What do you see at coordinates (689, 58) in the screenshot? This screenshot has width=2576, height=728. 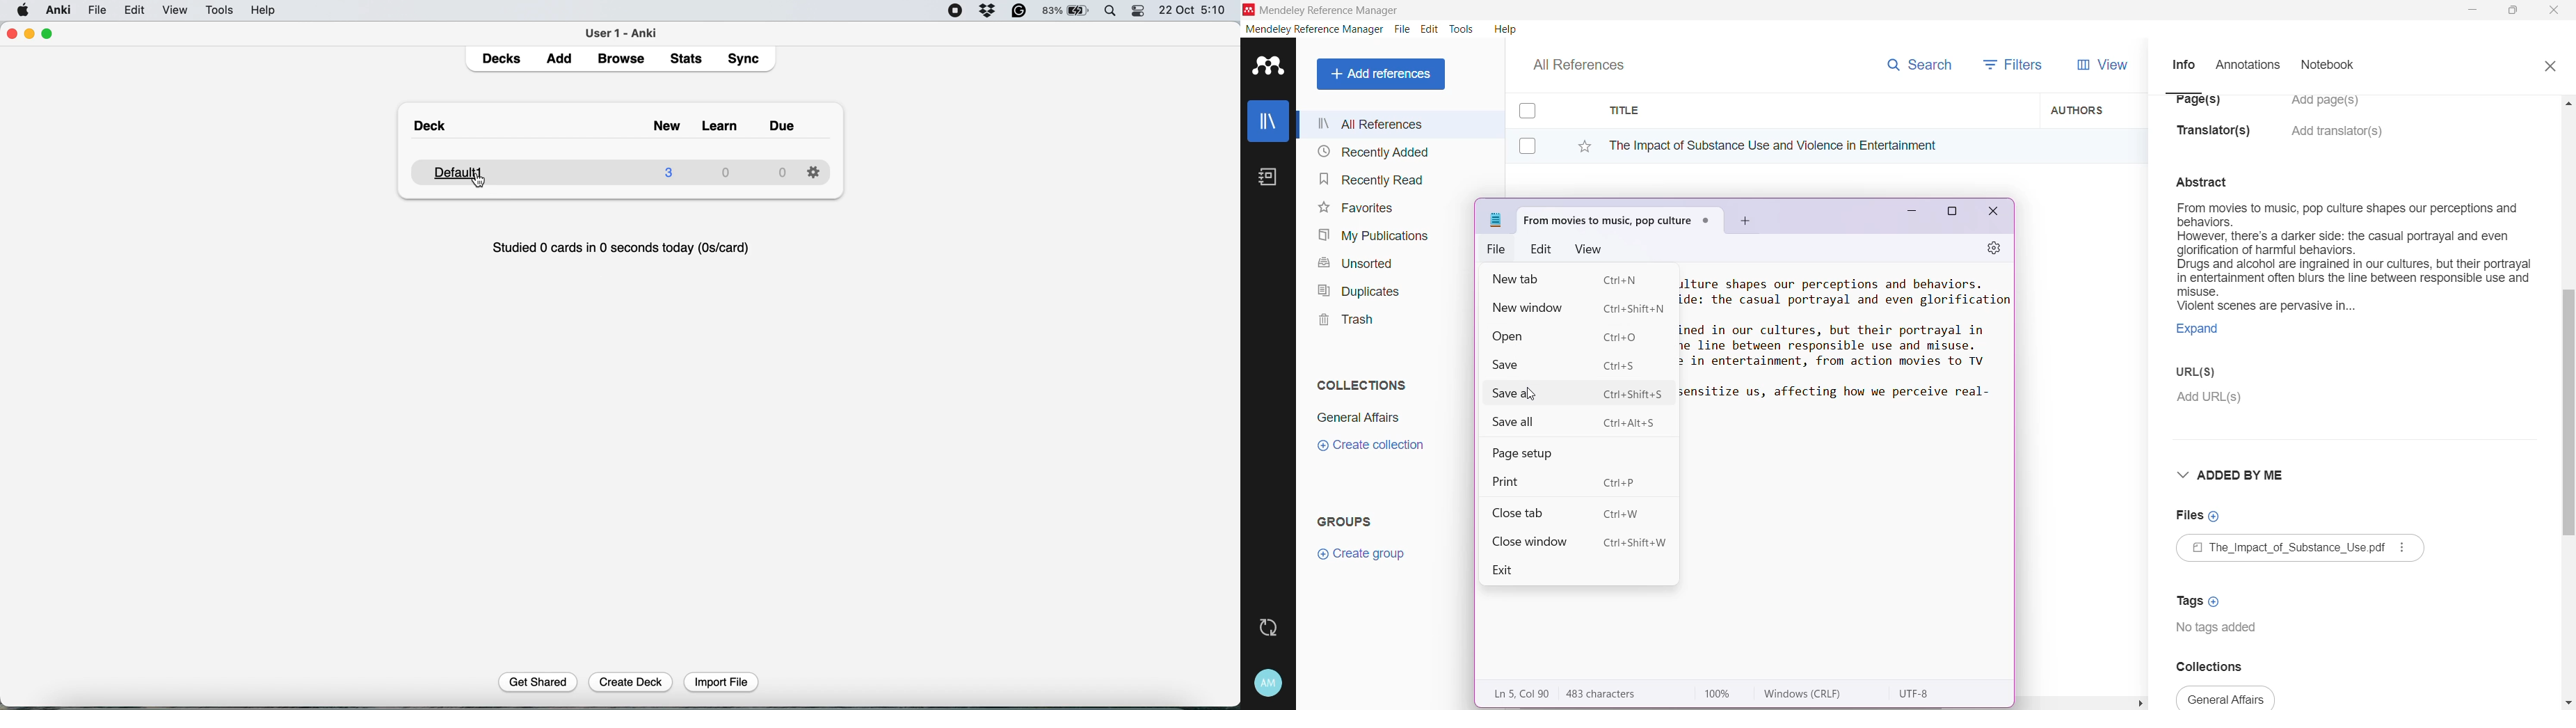 I see `stats` at bounding box center [689, 58].